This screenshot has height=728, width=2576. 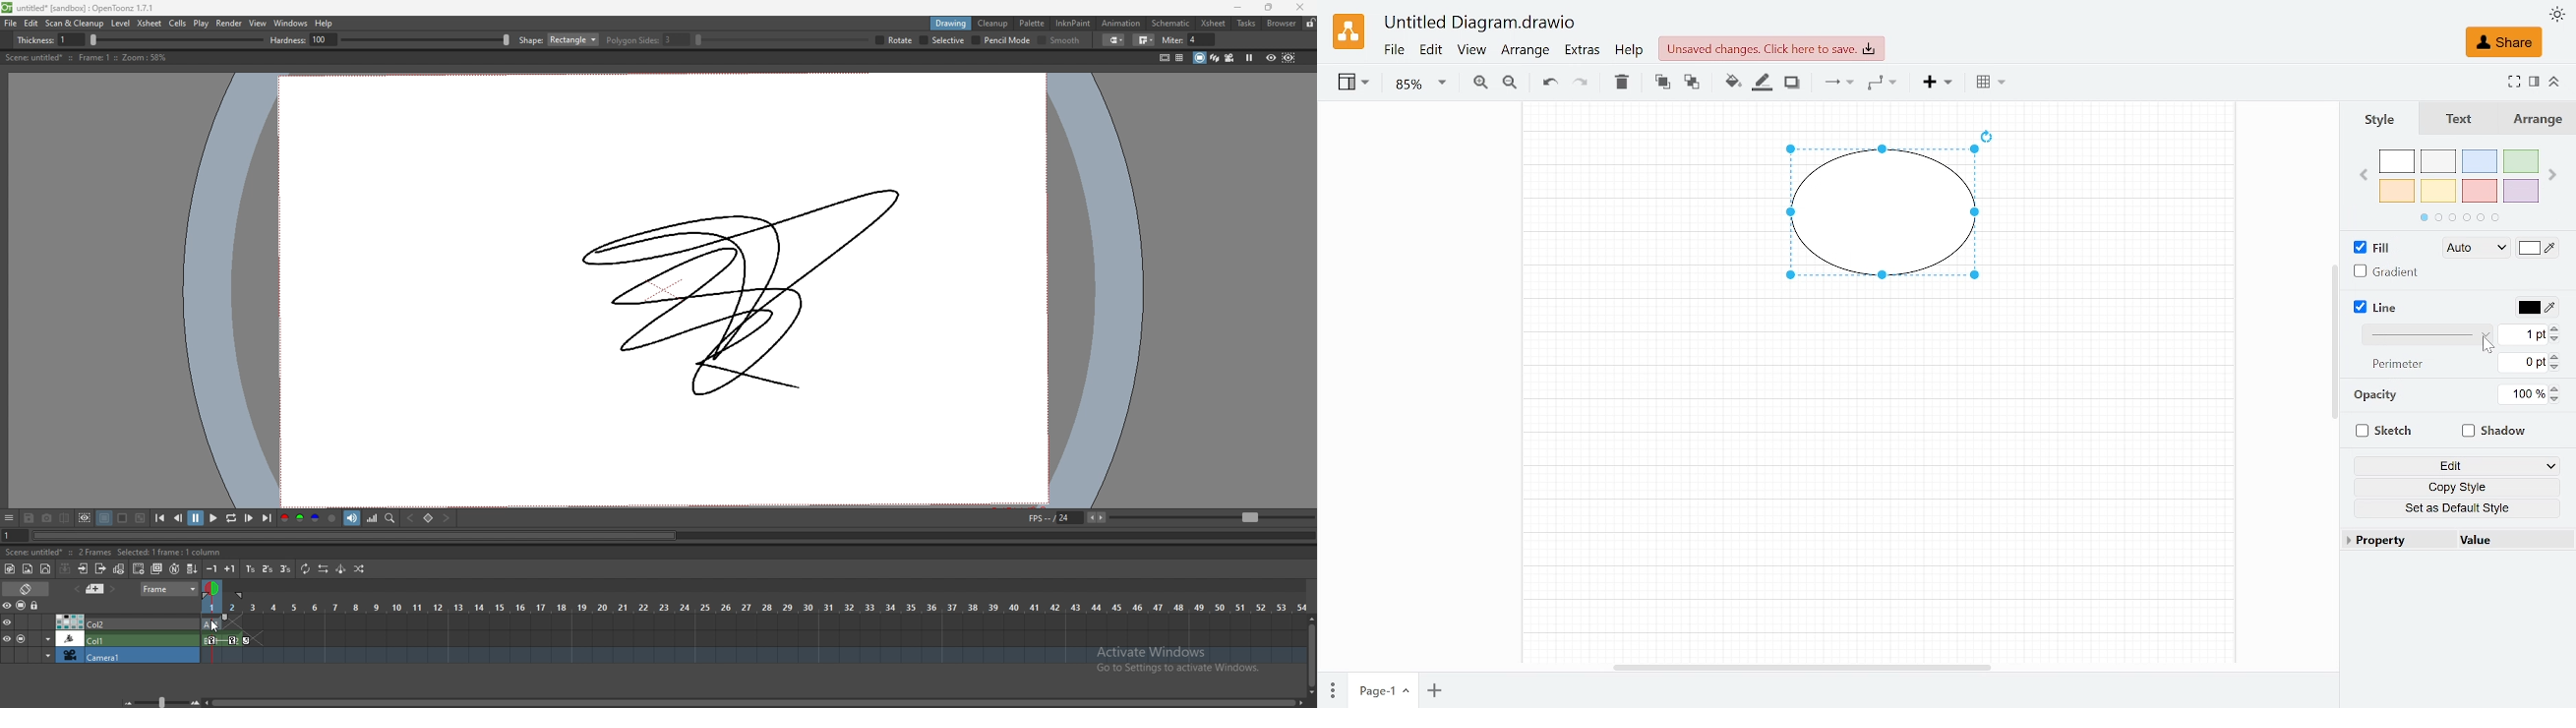 I want to click on Edit, so click(x=1430, y=50).